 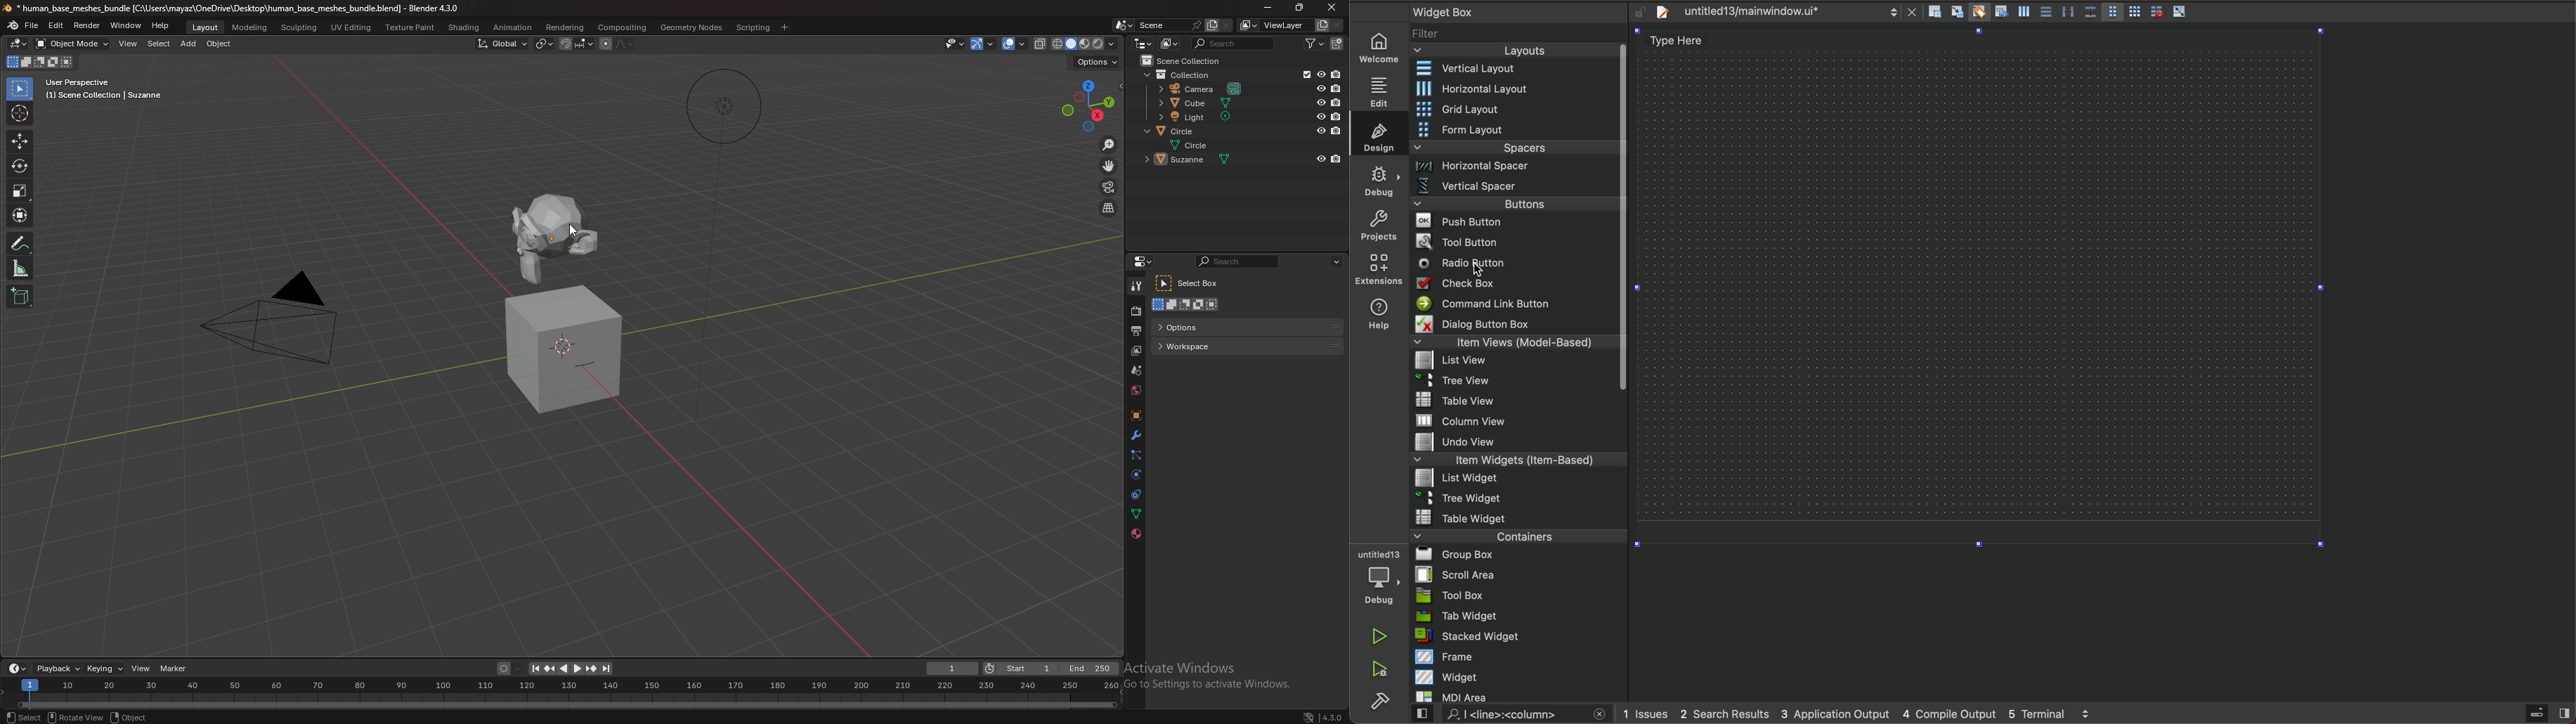 What do you see at coordinates (251, 27) in the screenshot?
I see `modeling` at bounding box center [251, 27].